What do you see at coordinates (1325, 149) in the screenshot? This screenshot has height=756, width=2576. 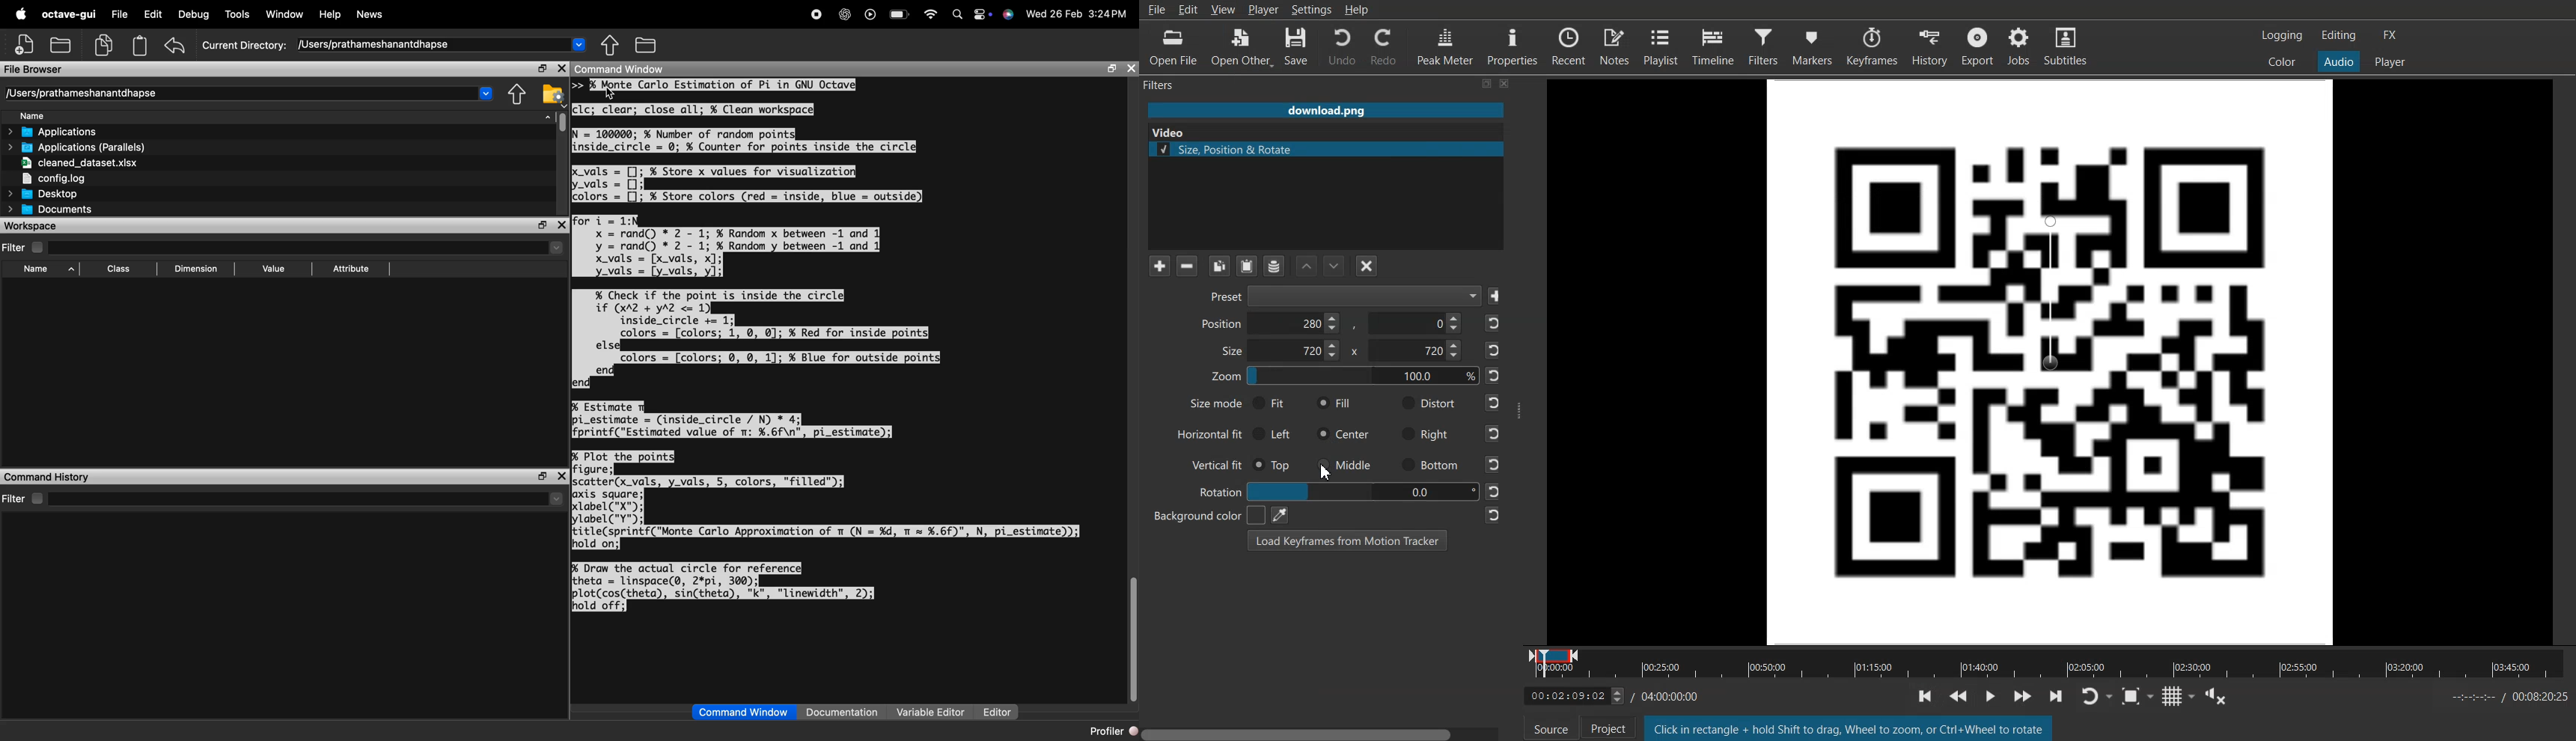 I see `Size, Position & Rotate` at bounding box center [1325, 149].